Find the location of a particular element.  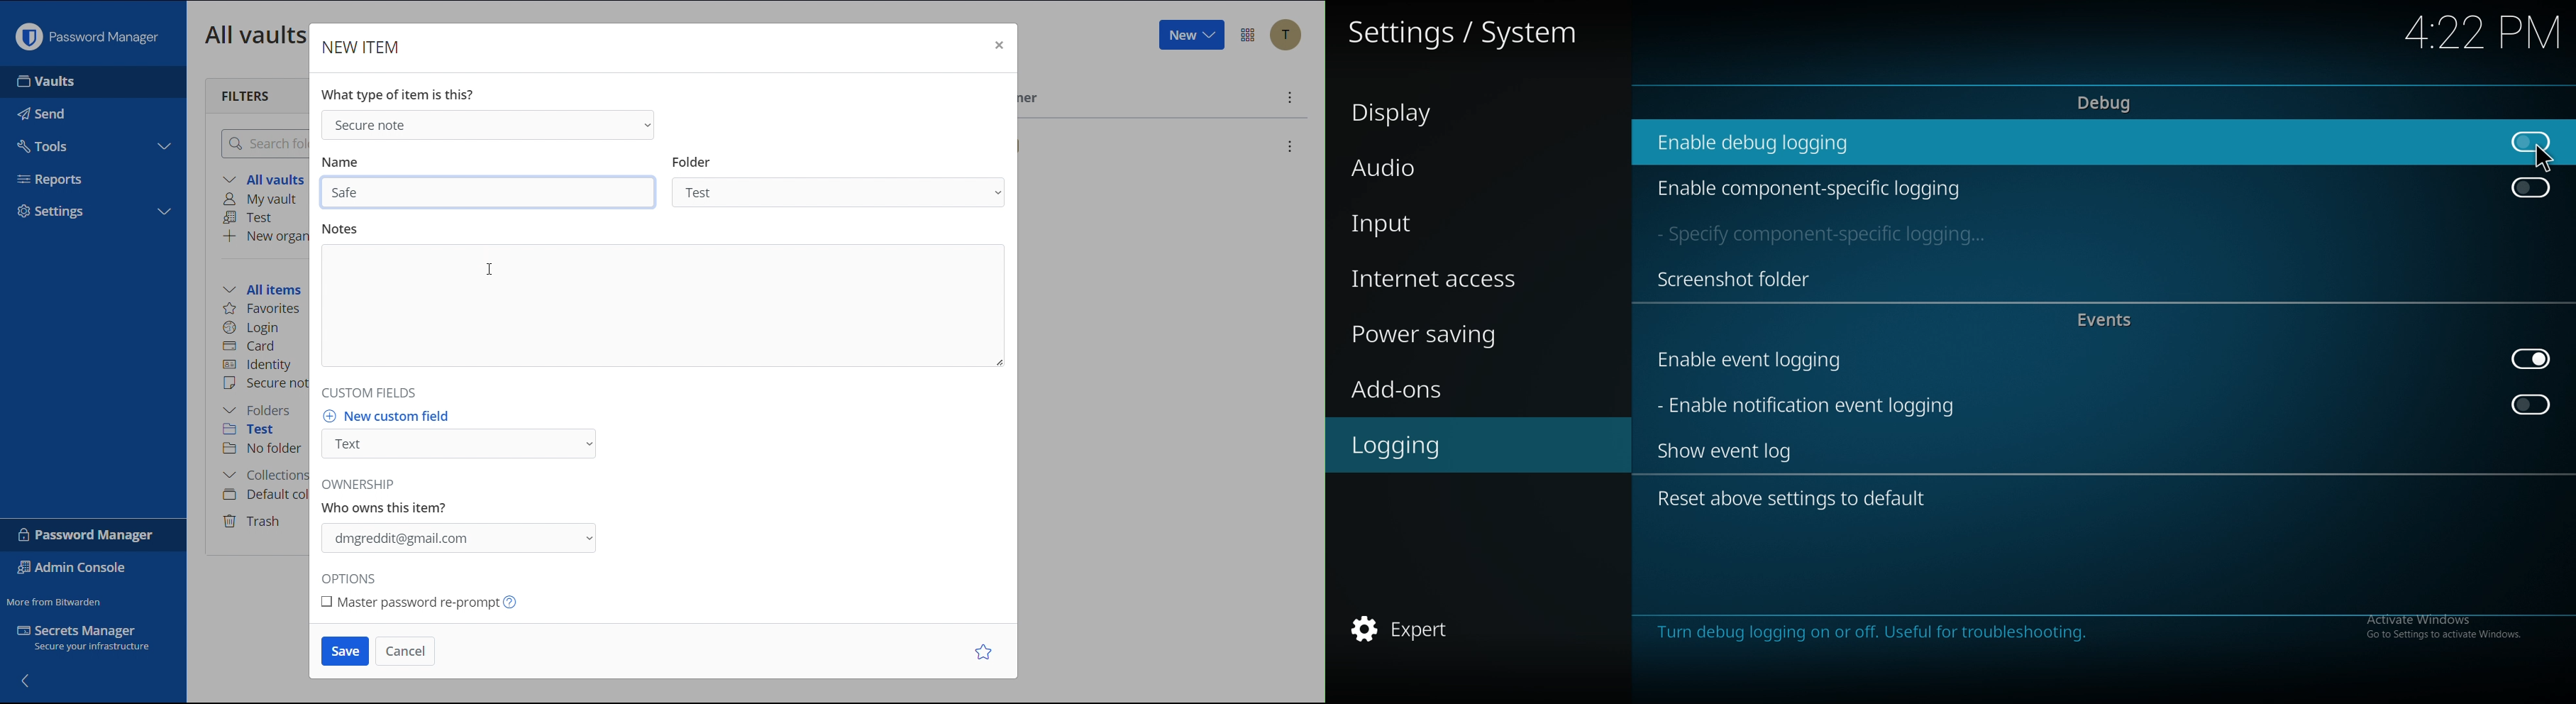

time is located at coordinates (2470, 33).